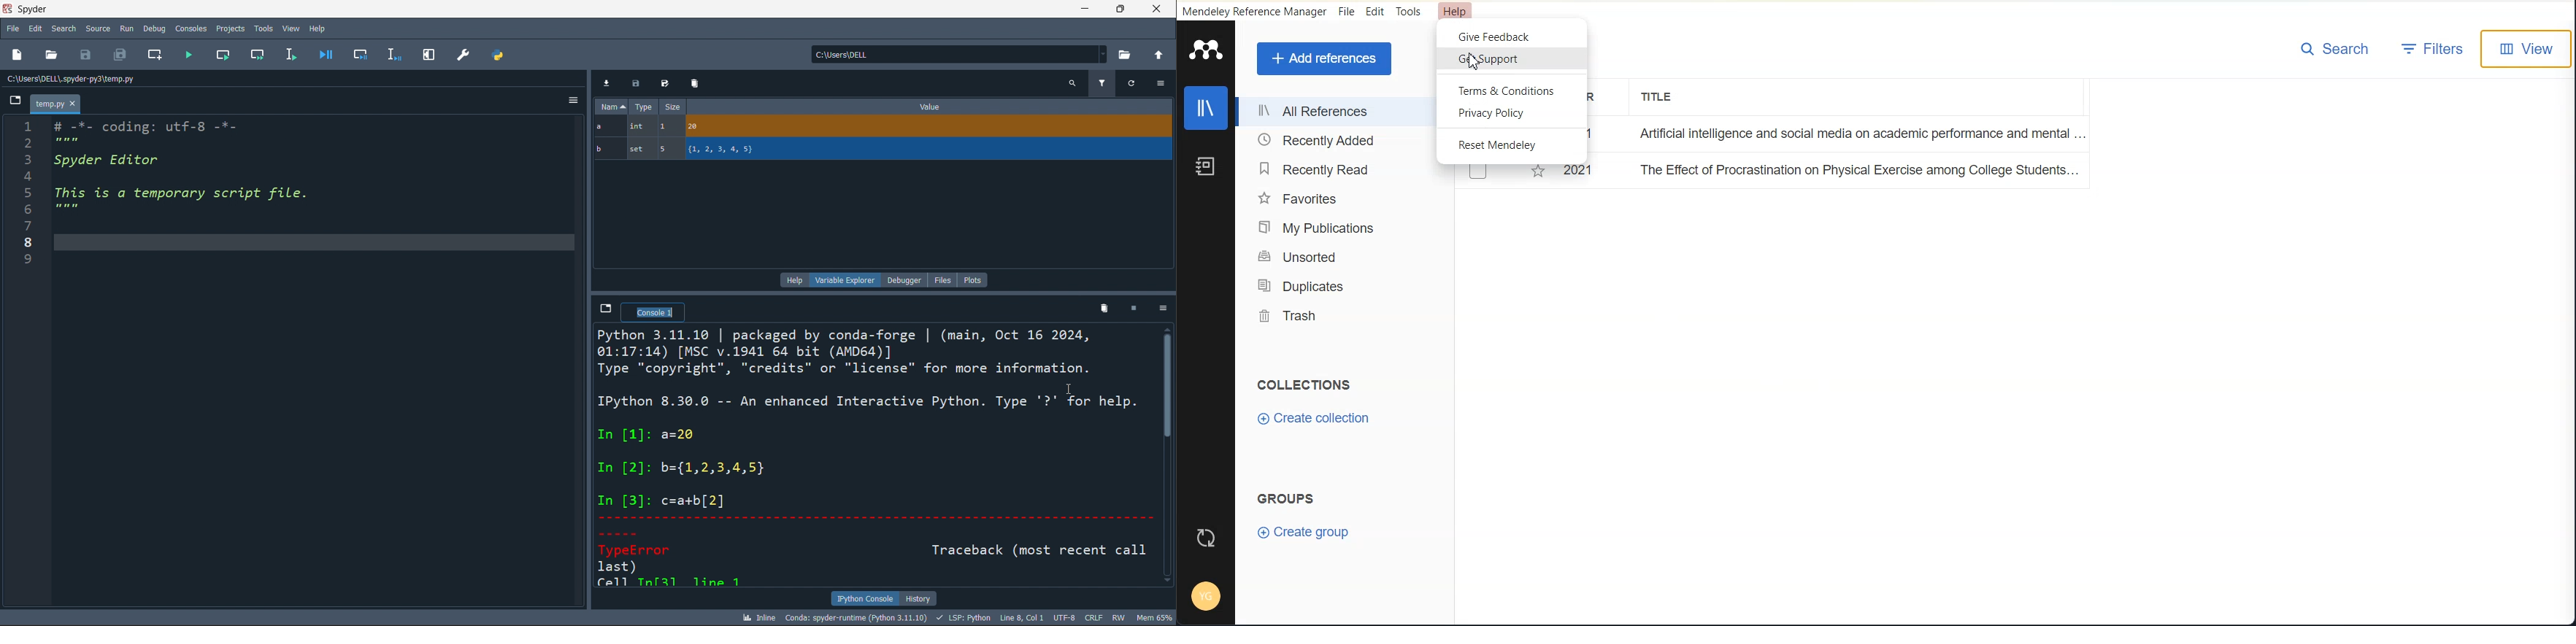 This screenshot has height=644, width=2576. Describe the element at coordinates (757, 617) in the screenshot. I see `INLINE` at that location.